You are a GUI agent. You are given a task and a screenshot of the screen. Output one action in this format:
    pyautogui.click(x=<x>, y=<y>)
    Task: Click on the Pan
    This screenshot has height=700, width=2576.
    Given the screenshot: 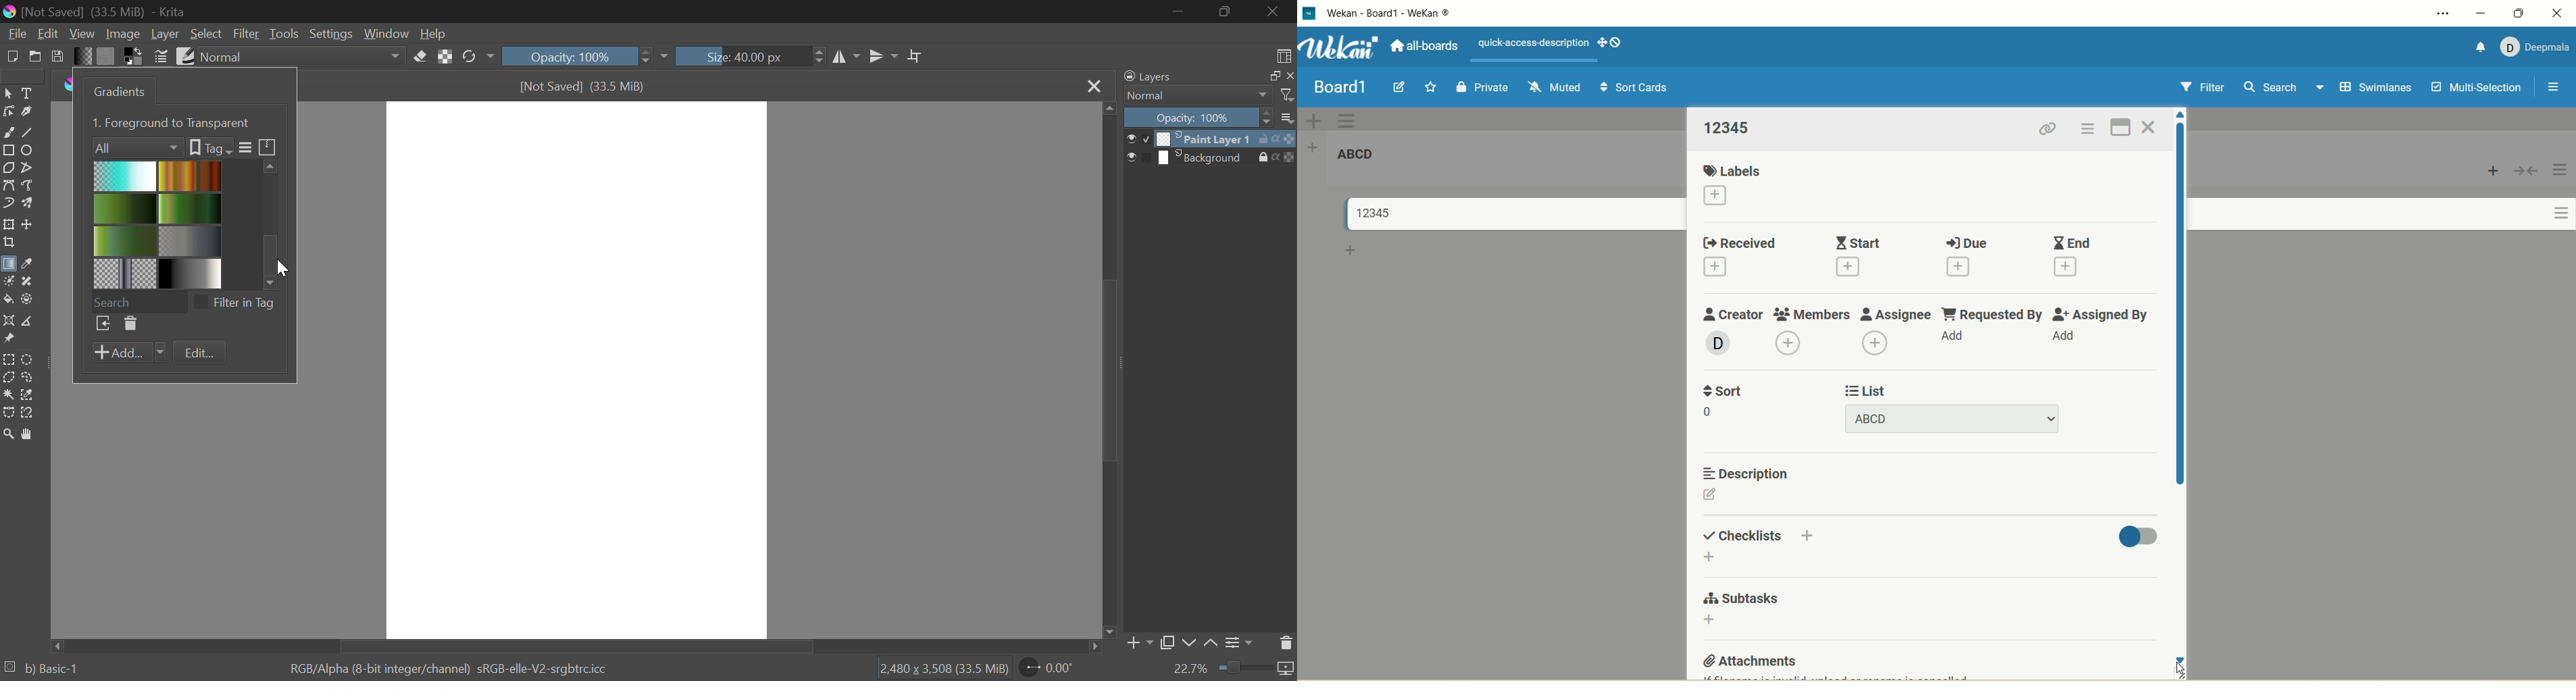 What is the action you would take?
    pyautogui.click(x=26, y=434)
    